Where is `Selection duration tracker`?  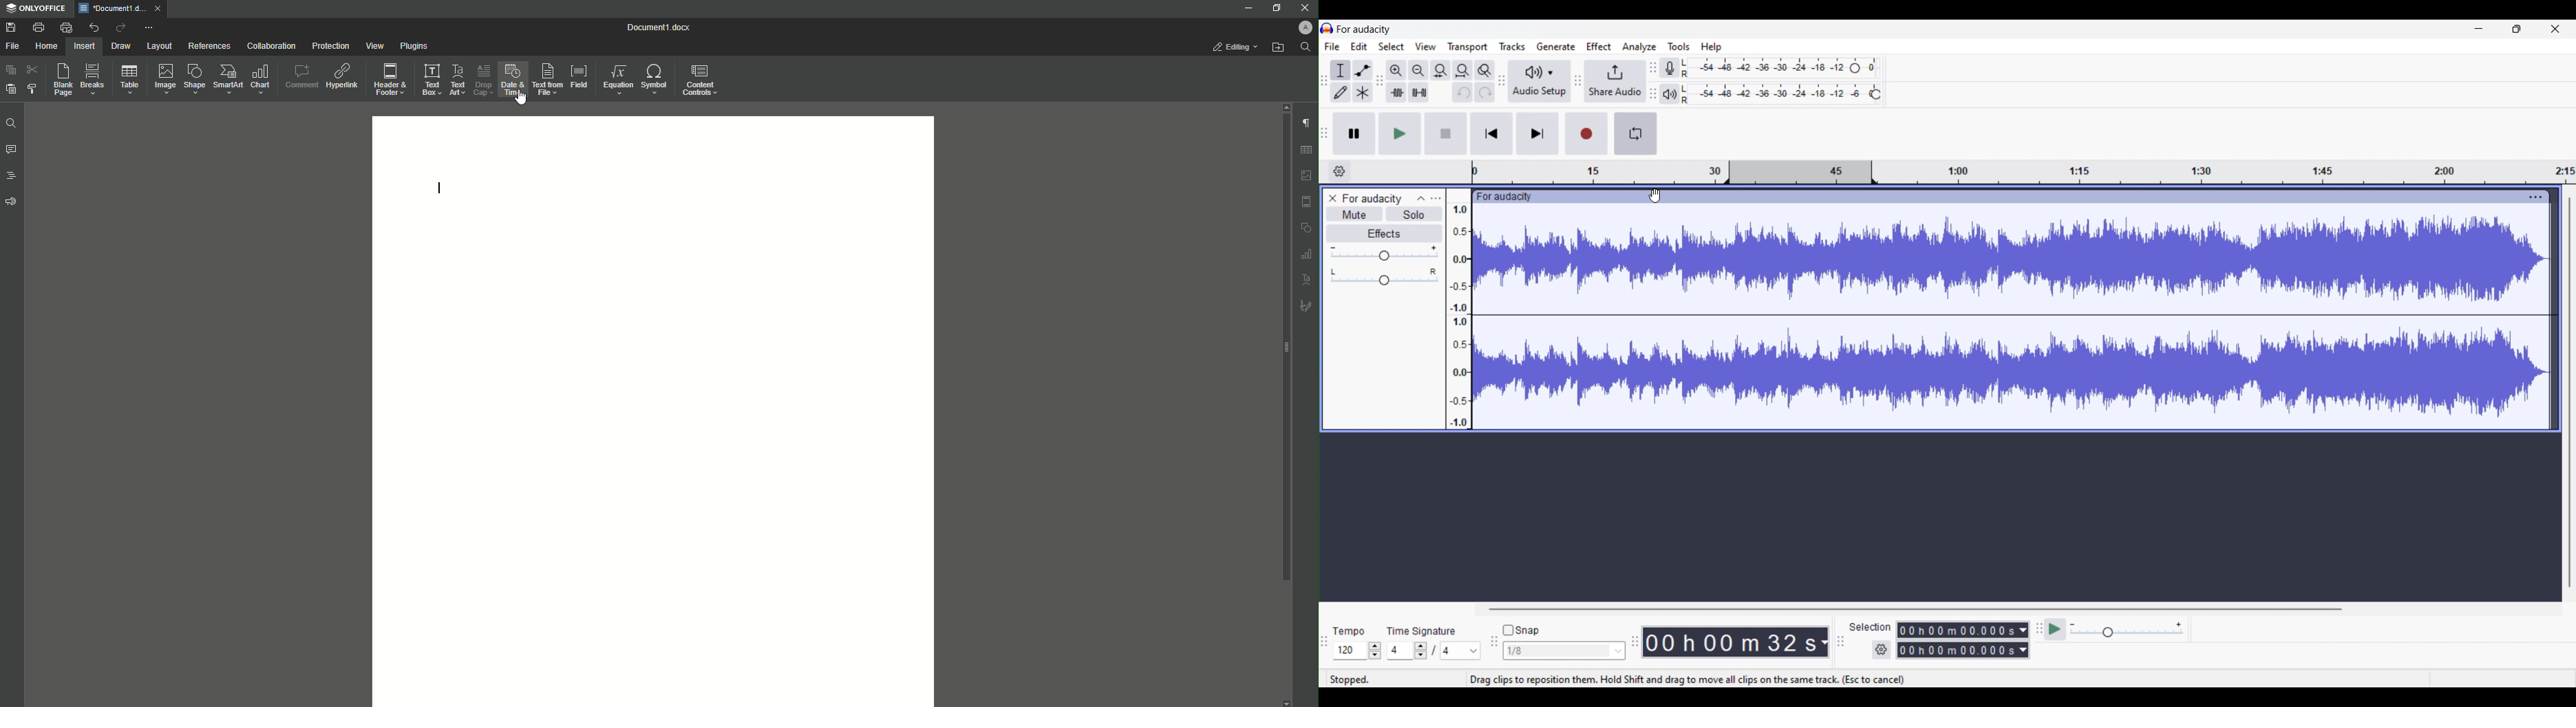
Selection duration tracker is located at coordinates (1957, 630).